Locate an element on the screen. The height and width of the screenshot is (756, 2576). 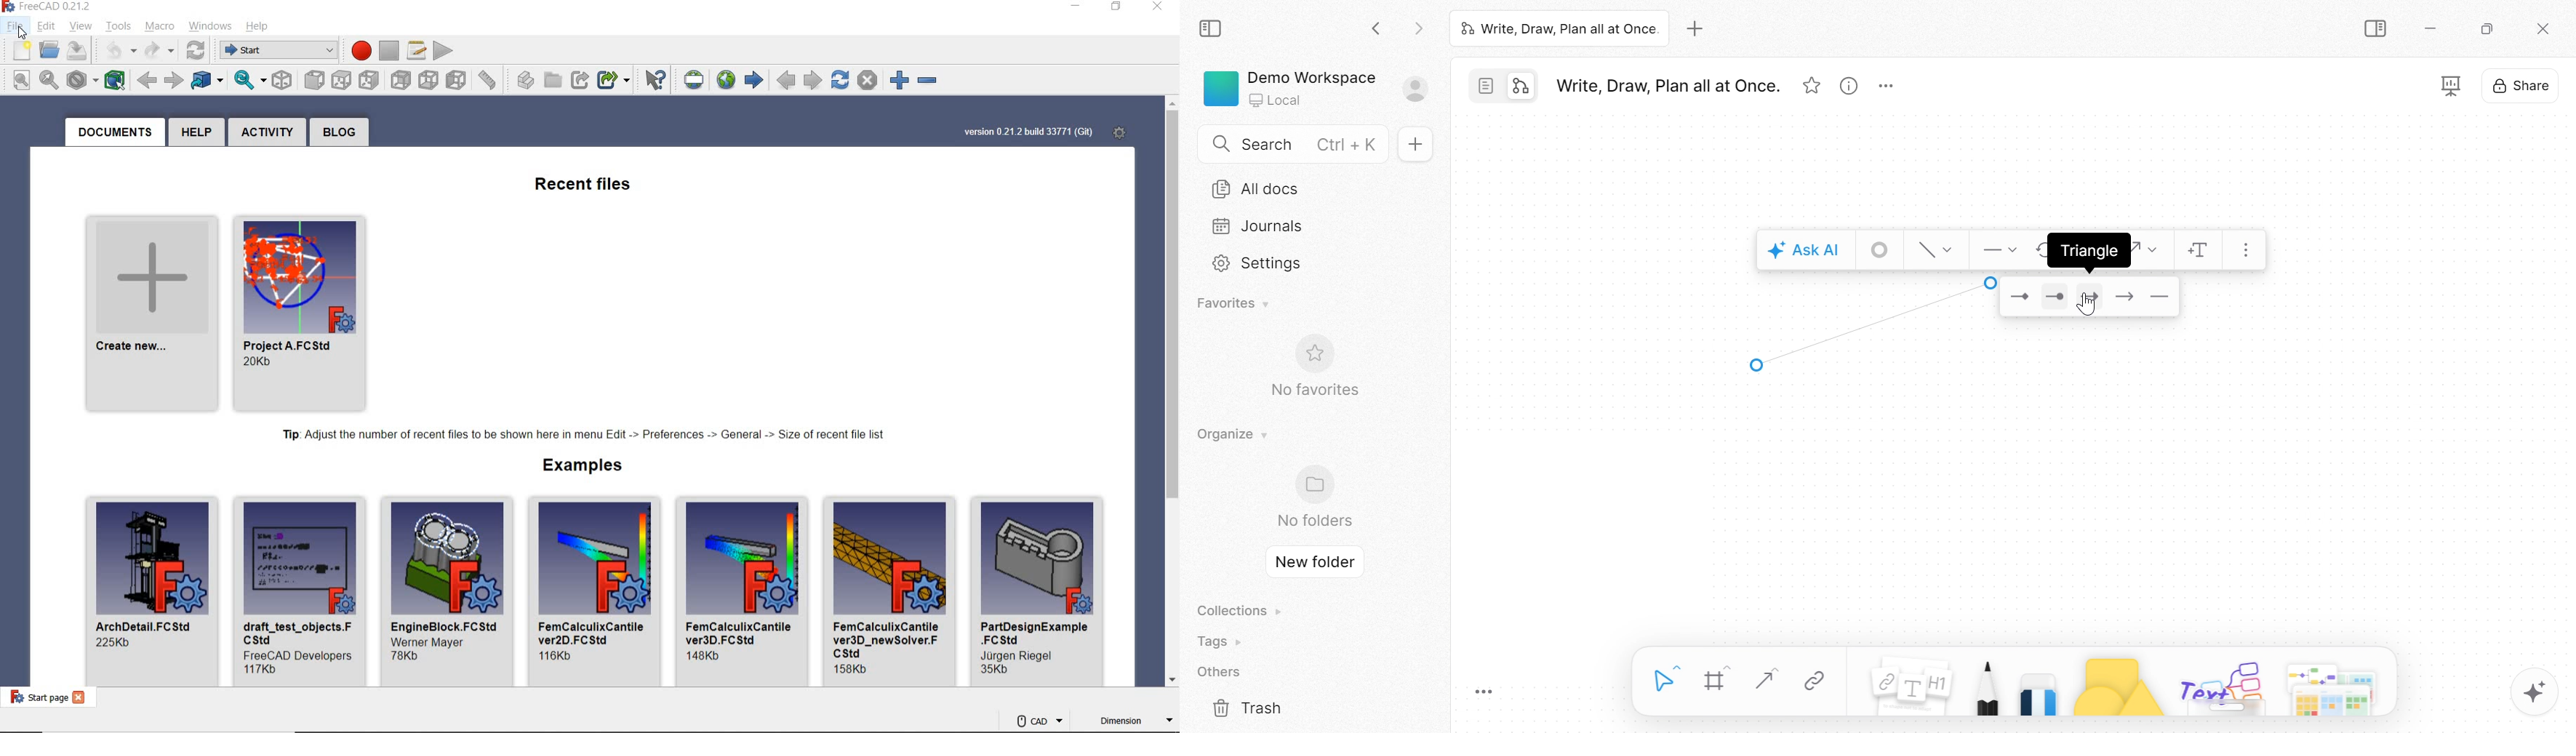
MACRO RECORDING is located at coordinates (357, 49).